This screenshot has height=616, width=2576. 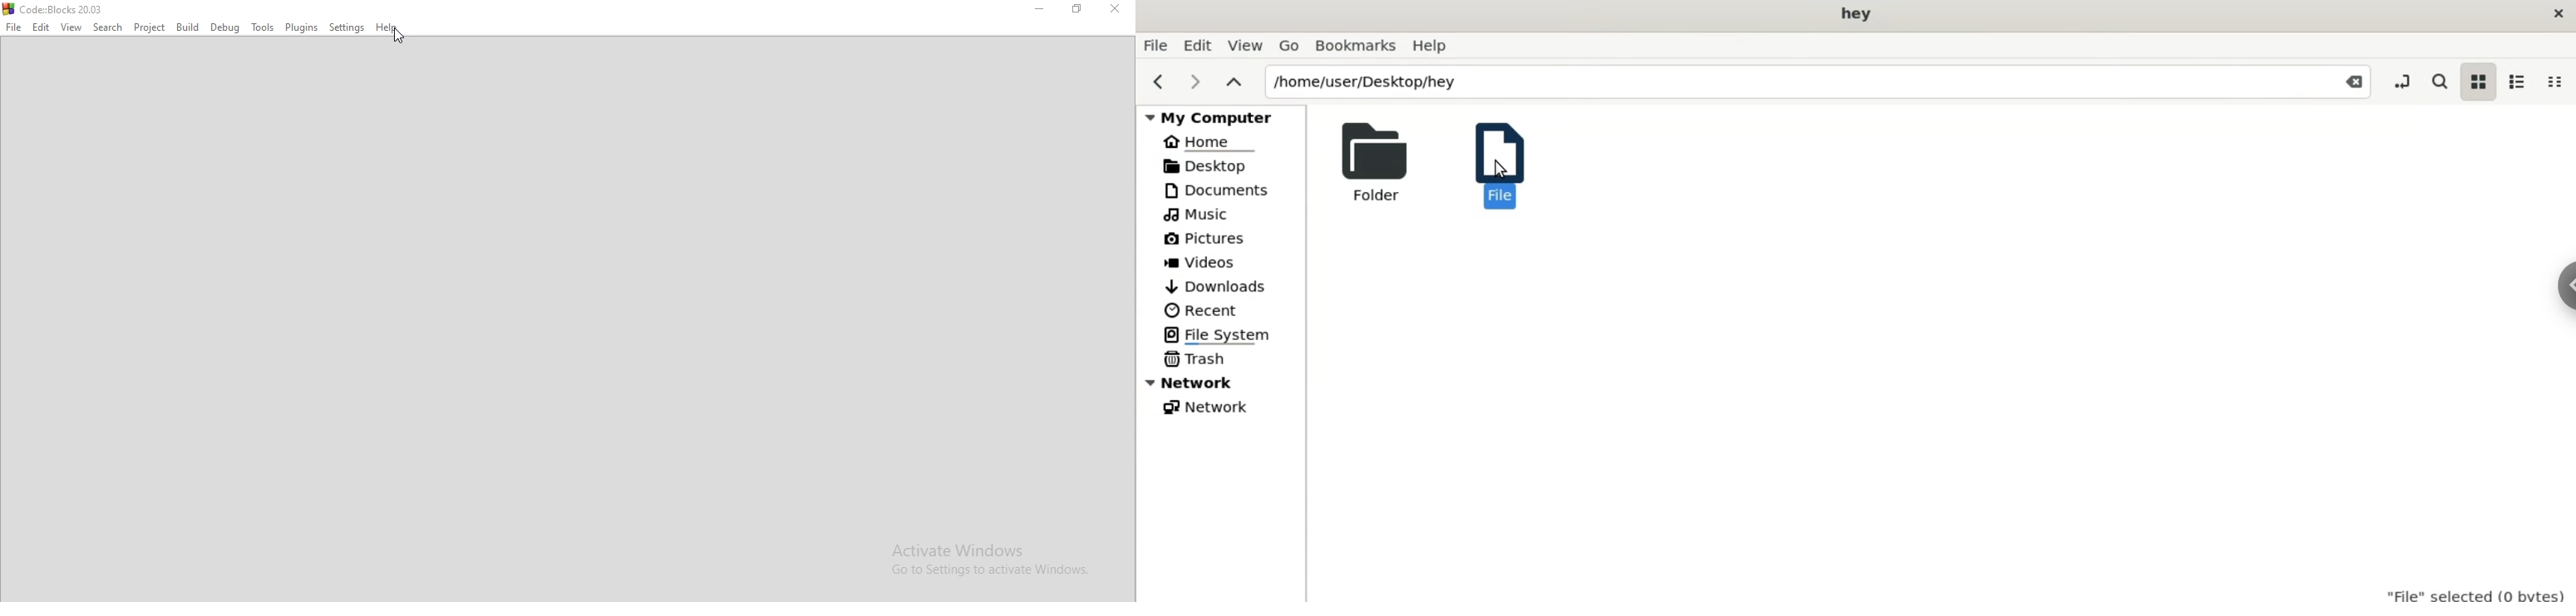 What do you see at coordinates (1154, 46) in the screenshot?
I see `file ` at bounding box center [1154, 46].